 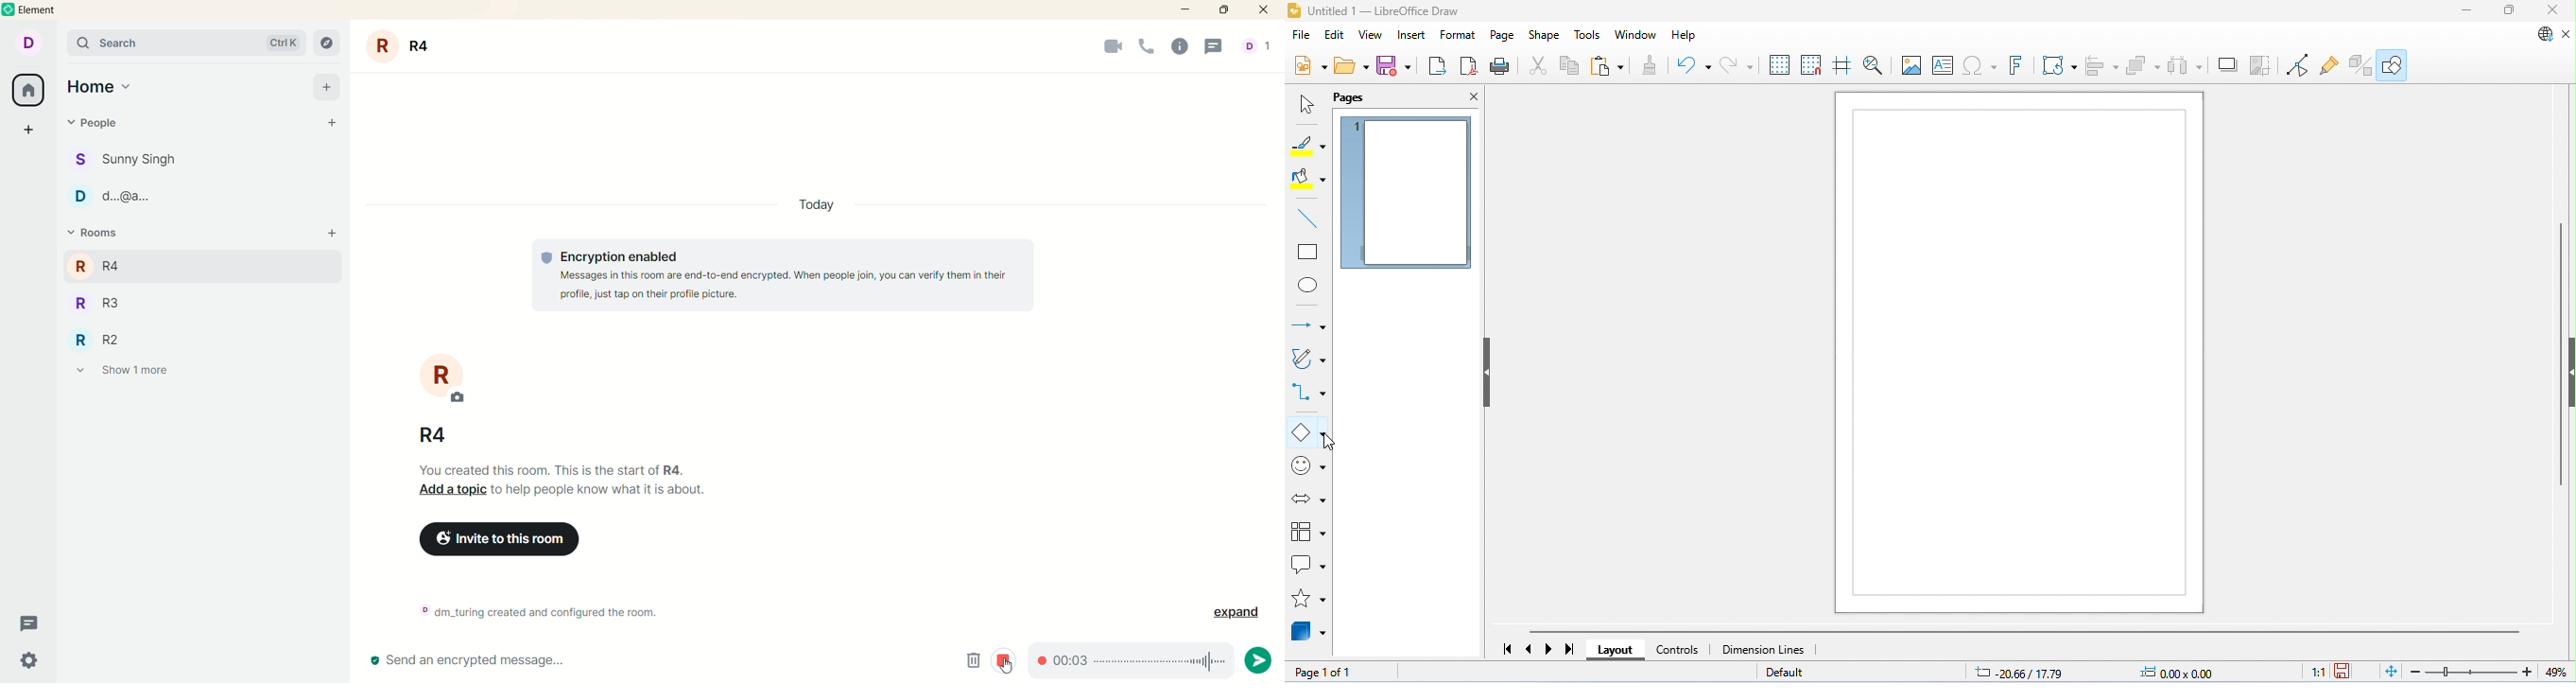 What do you see at coordinates (1470, 65) in the screenshot?
I see `export as pdf` at bounding box center [1470, 65].